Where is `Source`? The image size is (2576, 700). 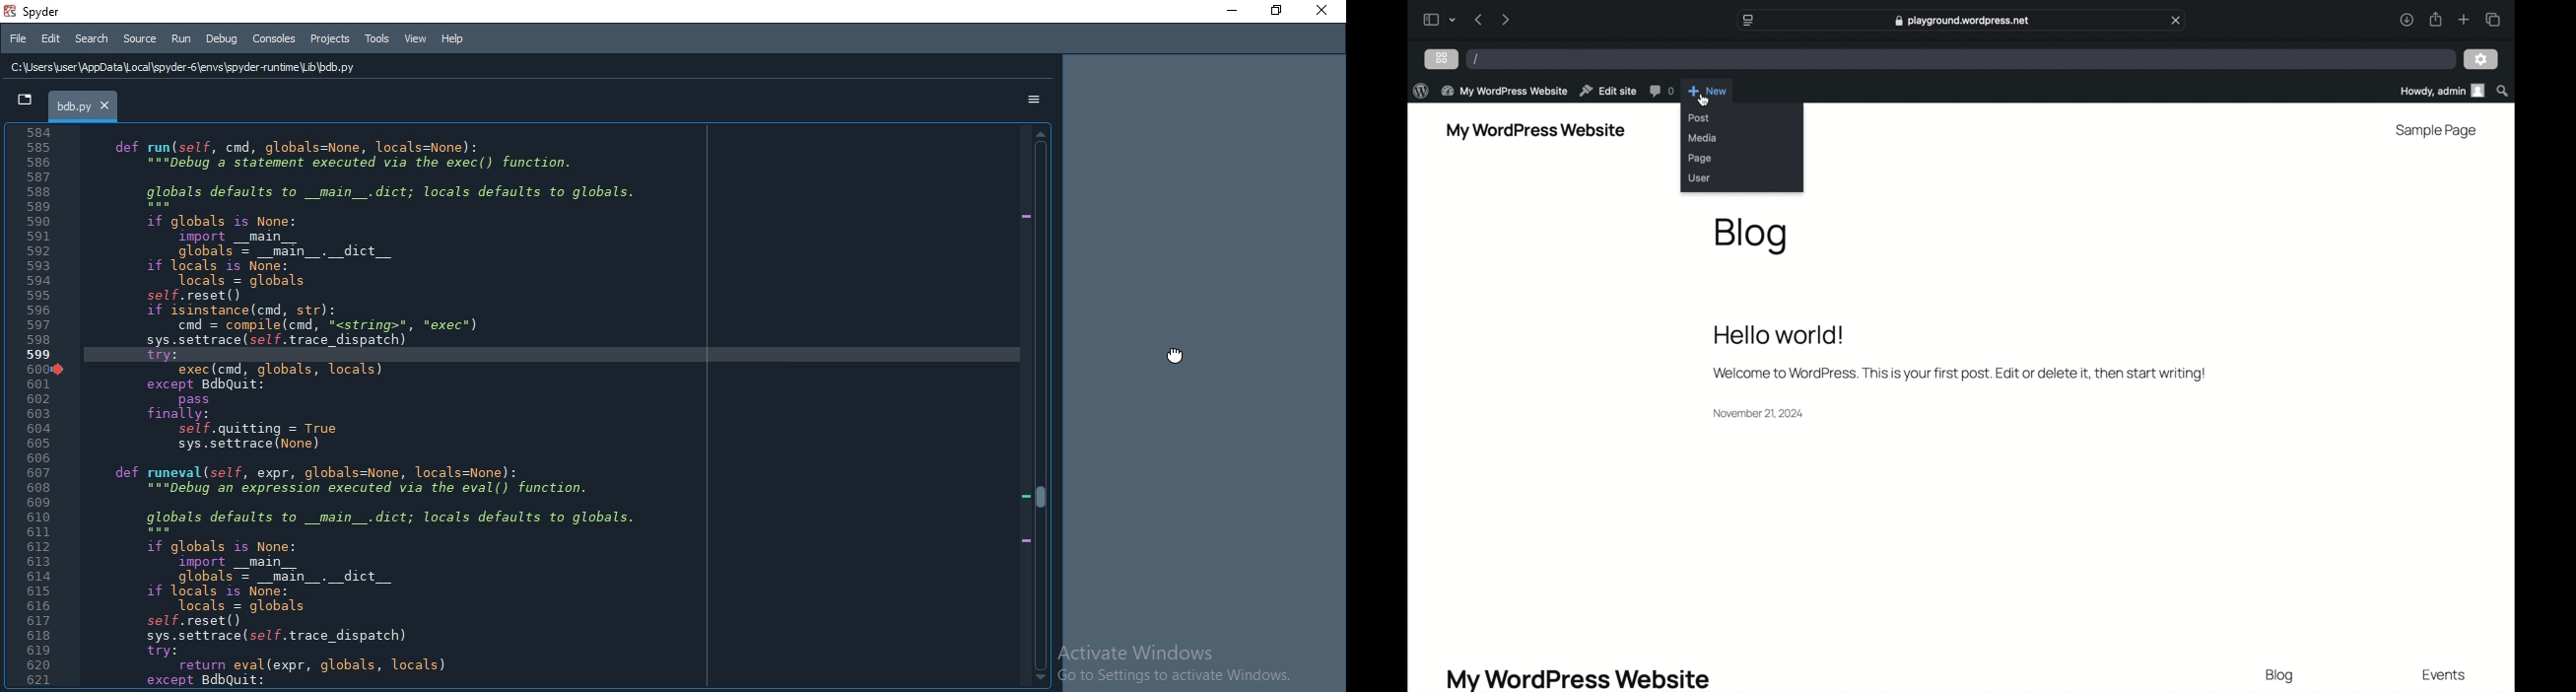
Source is located at coordinates (142, 39).